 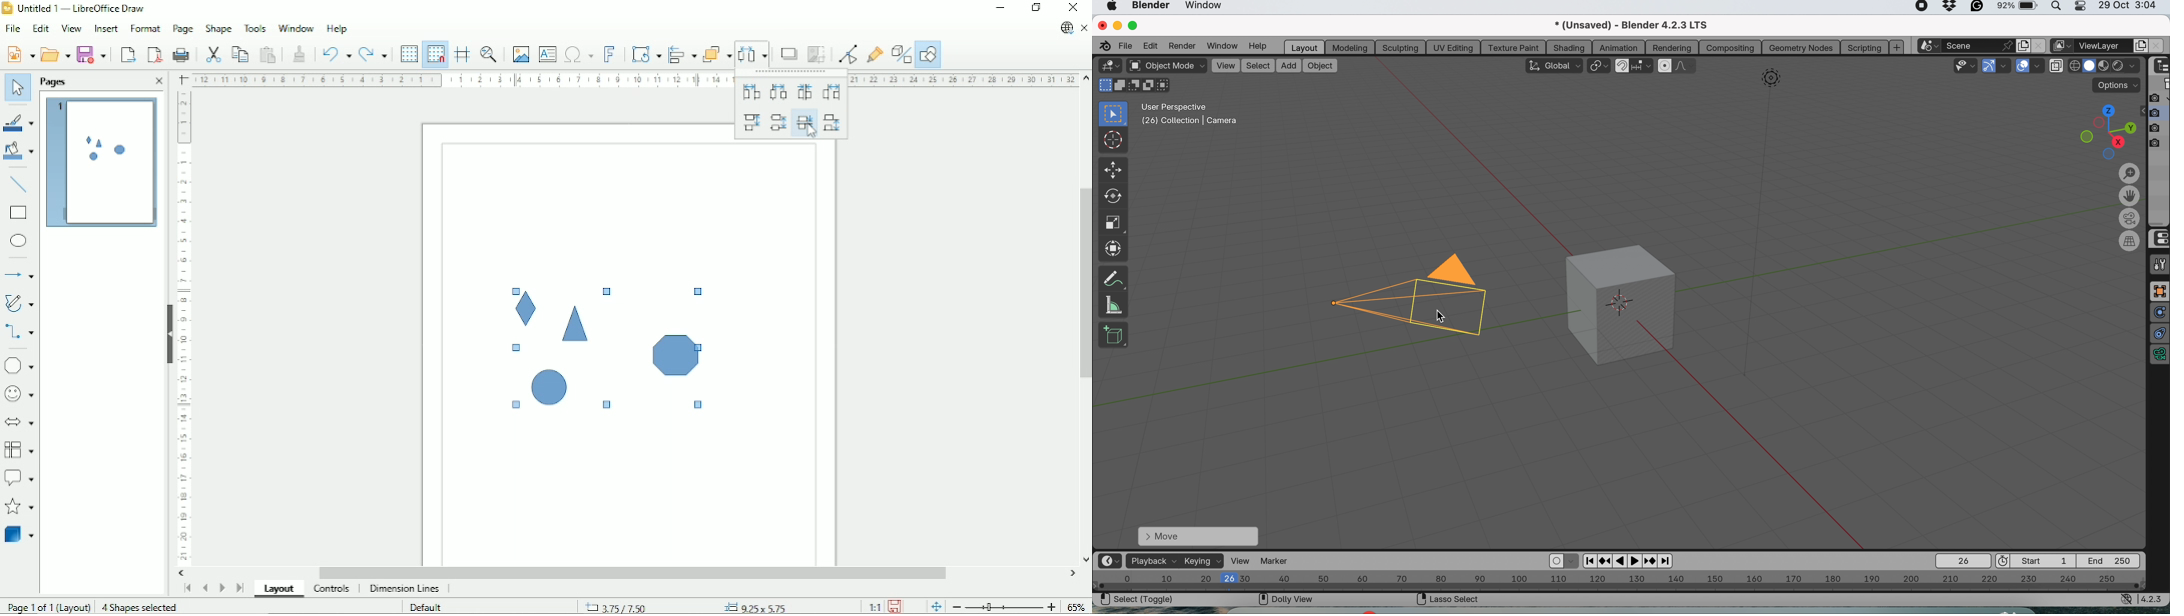 What do you see at coordinates (20, 303) in the screenshot?
I see `Curves and polygons` at bounding box center [20, 303].